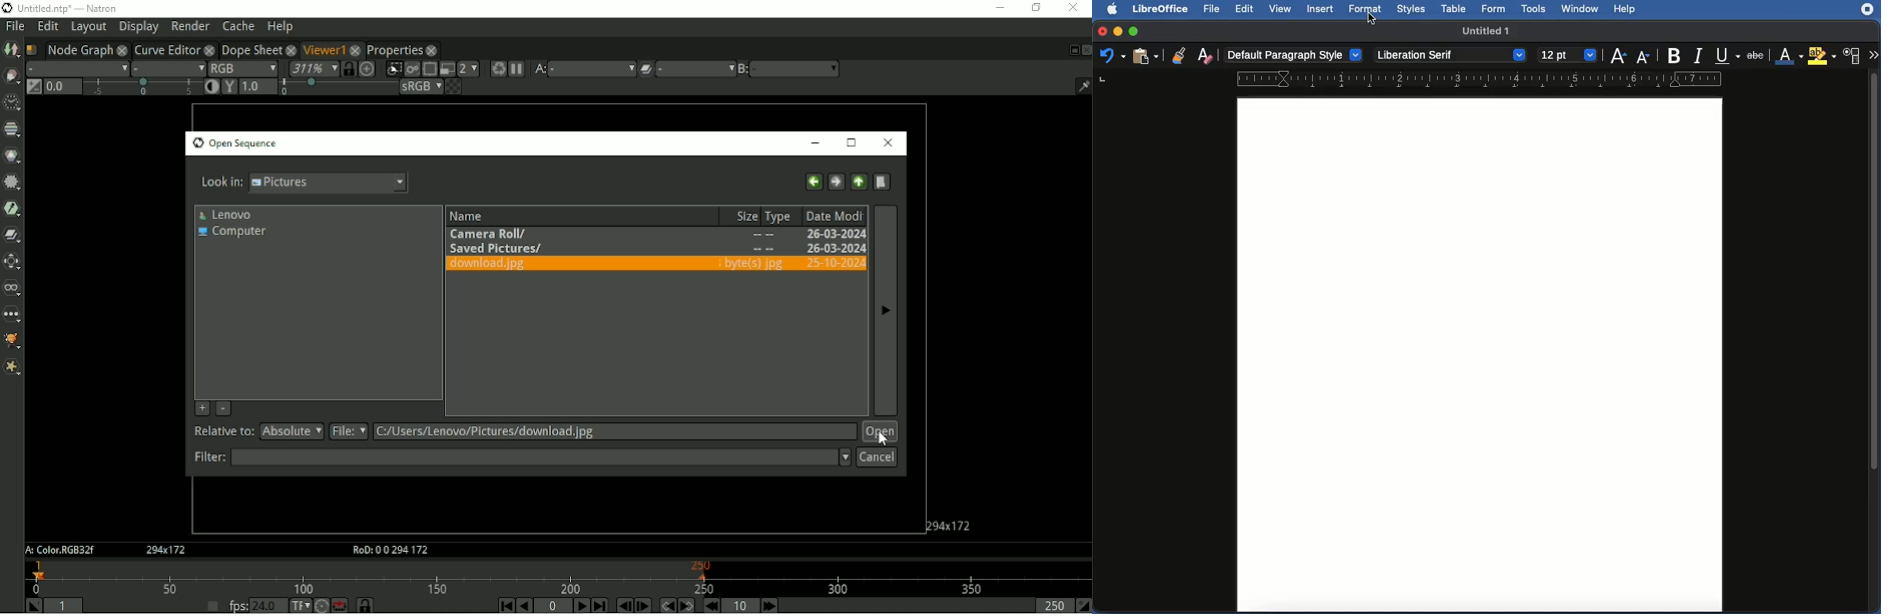 The width and height of the screenshot is (1904, 616). I want to click on Clear formatting , so click(1205, 57).